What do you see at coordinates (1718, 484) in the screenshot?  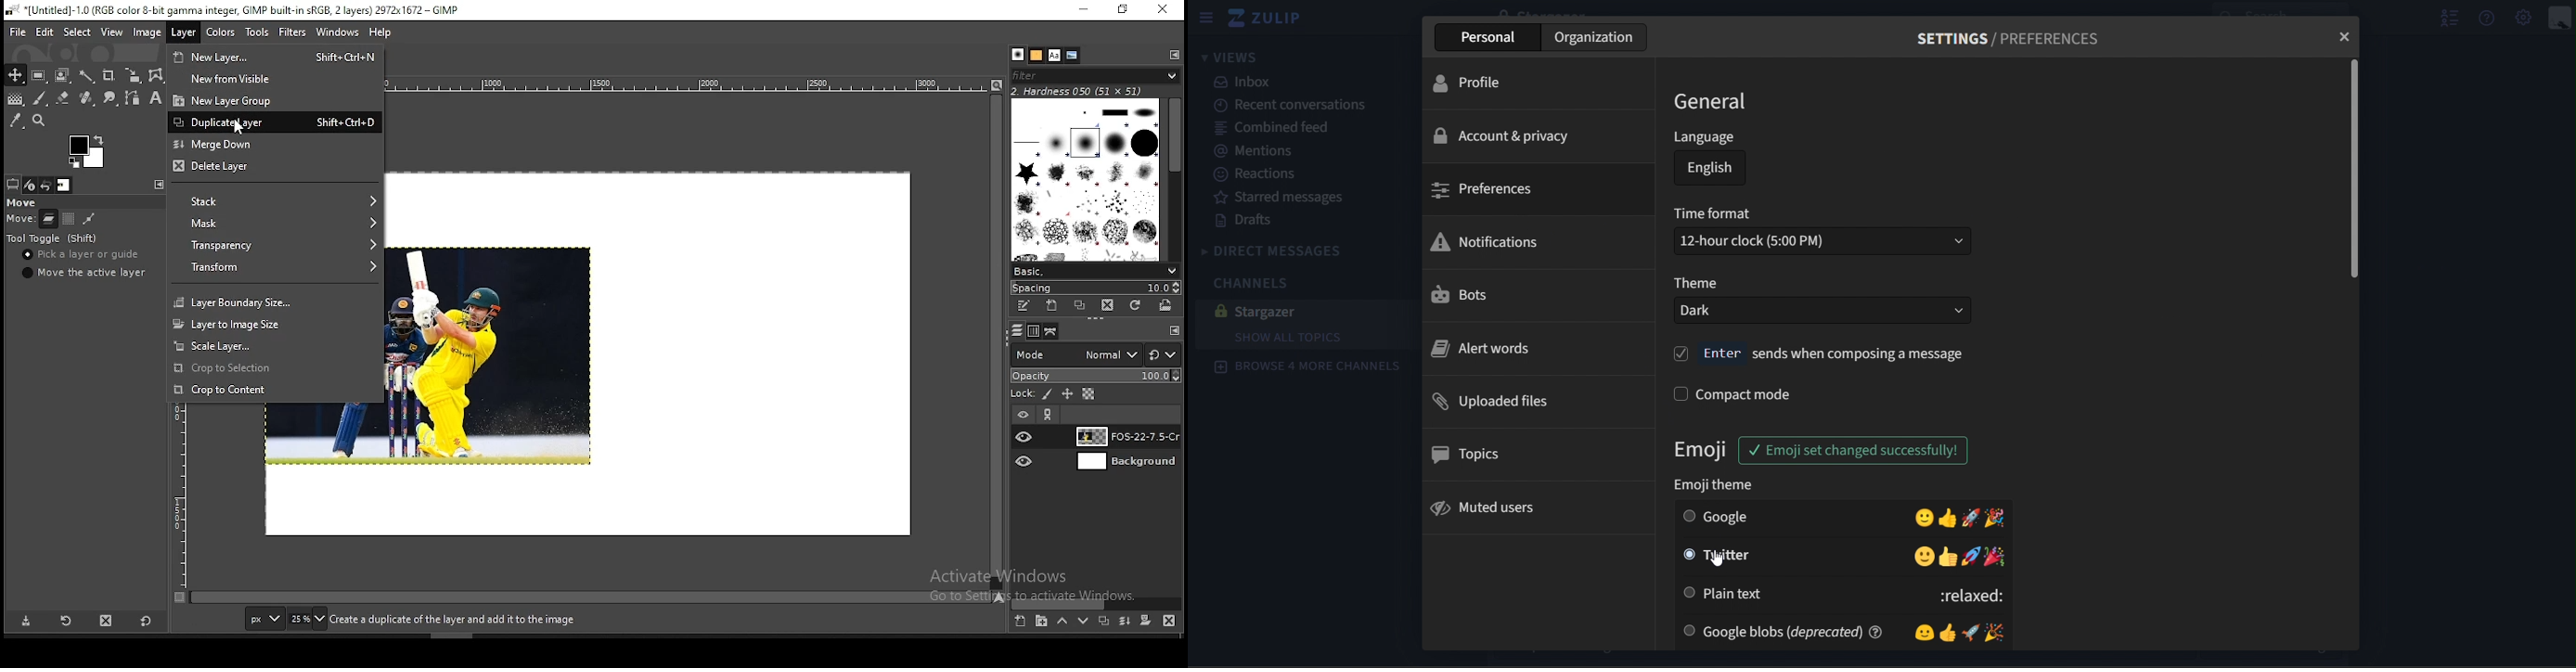 I see `emoji theme` at bounding box center [1718, 484].